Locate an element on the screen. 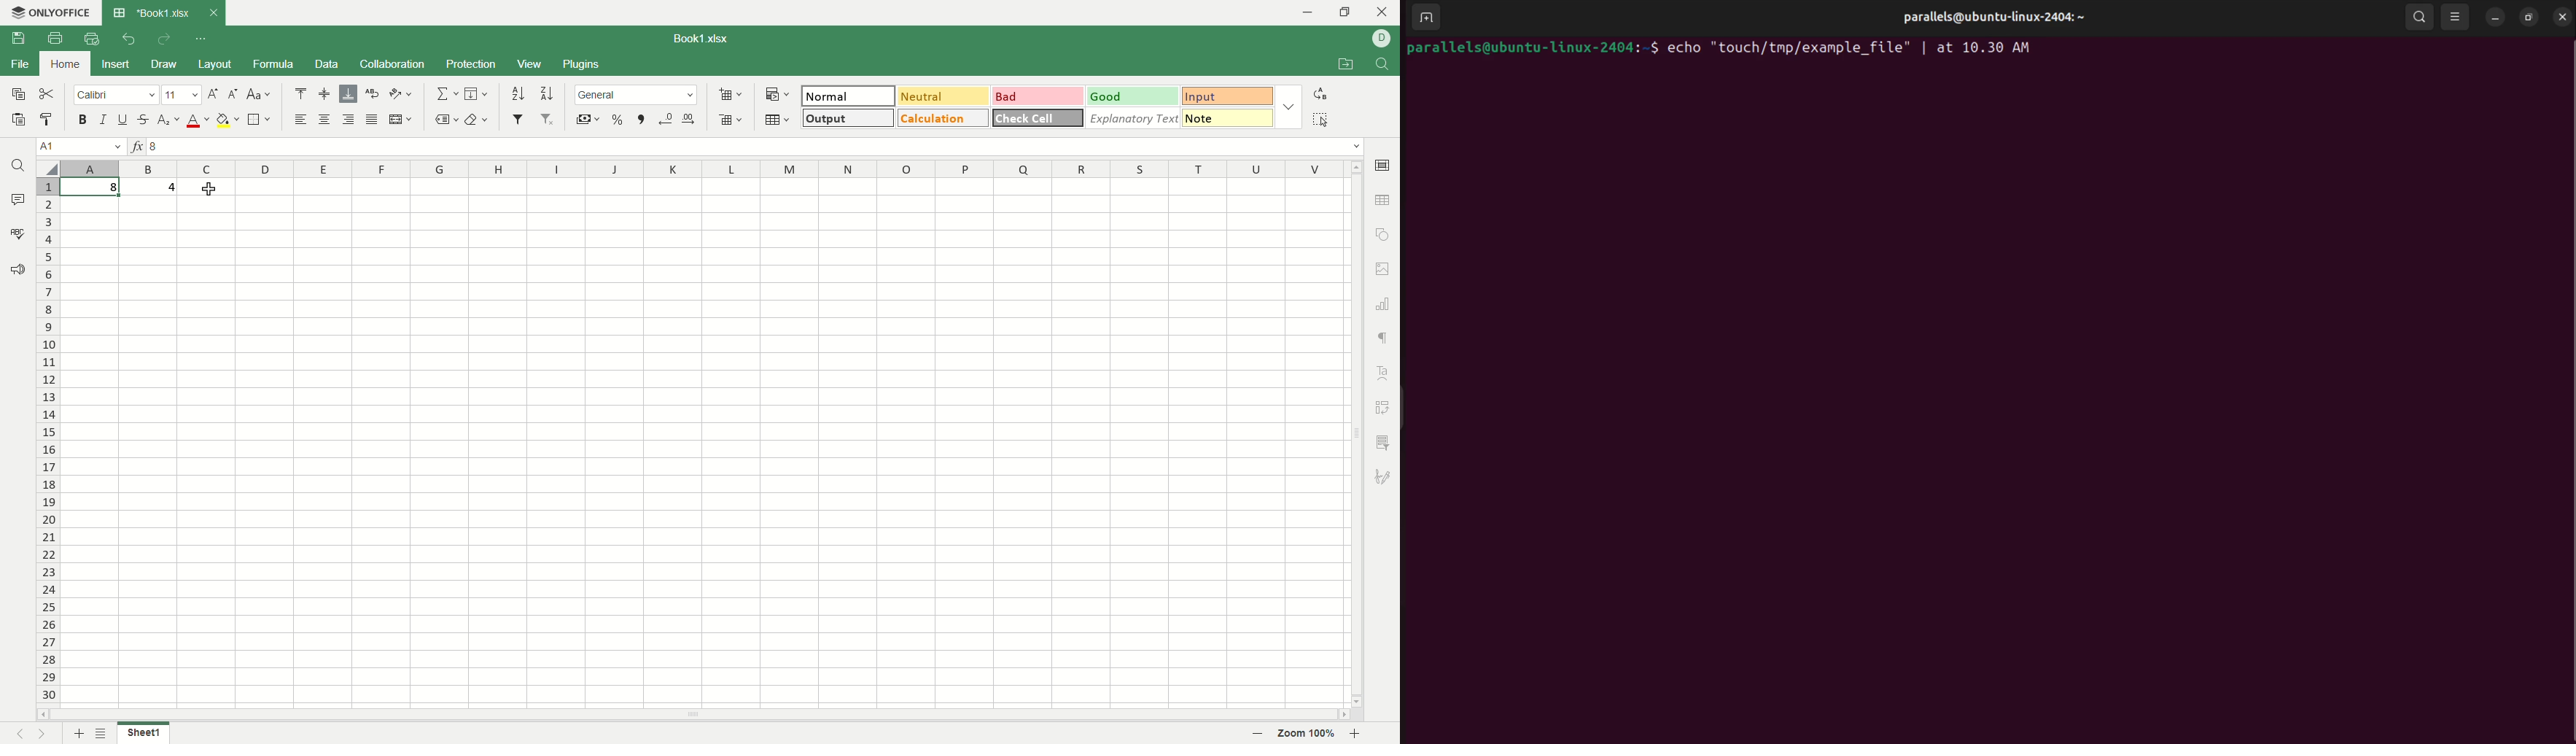  image settings is located at coordinates (1384, 267).